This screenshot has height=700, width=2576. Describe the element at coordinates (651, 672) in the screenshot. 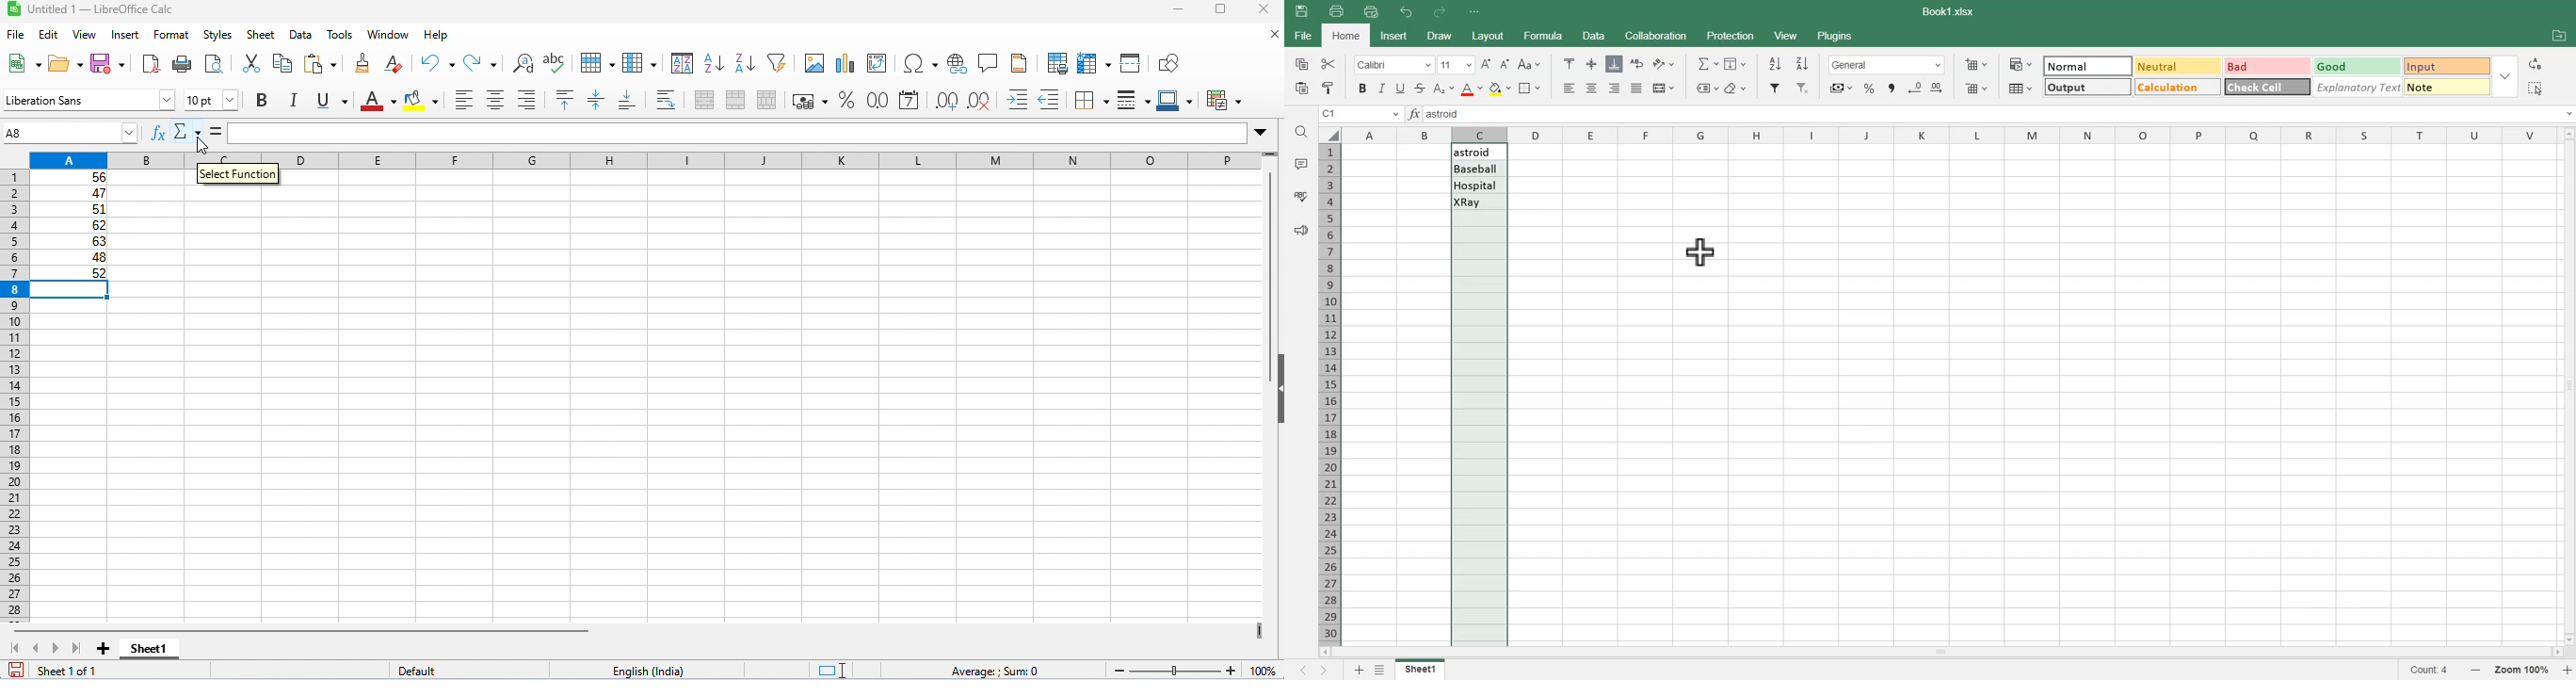

I see `language` at that location.